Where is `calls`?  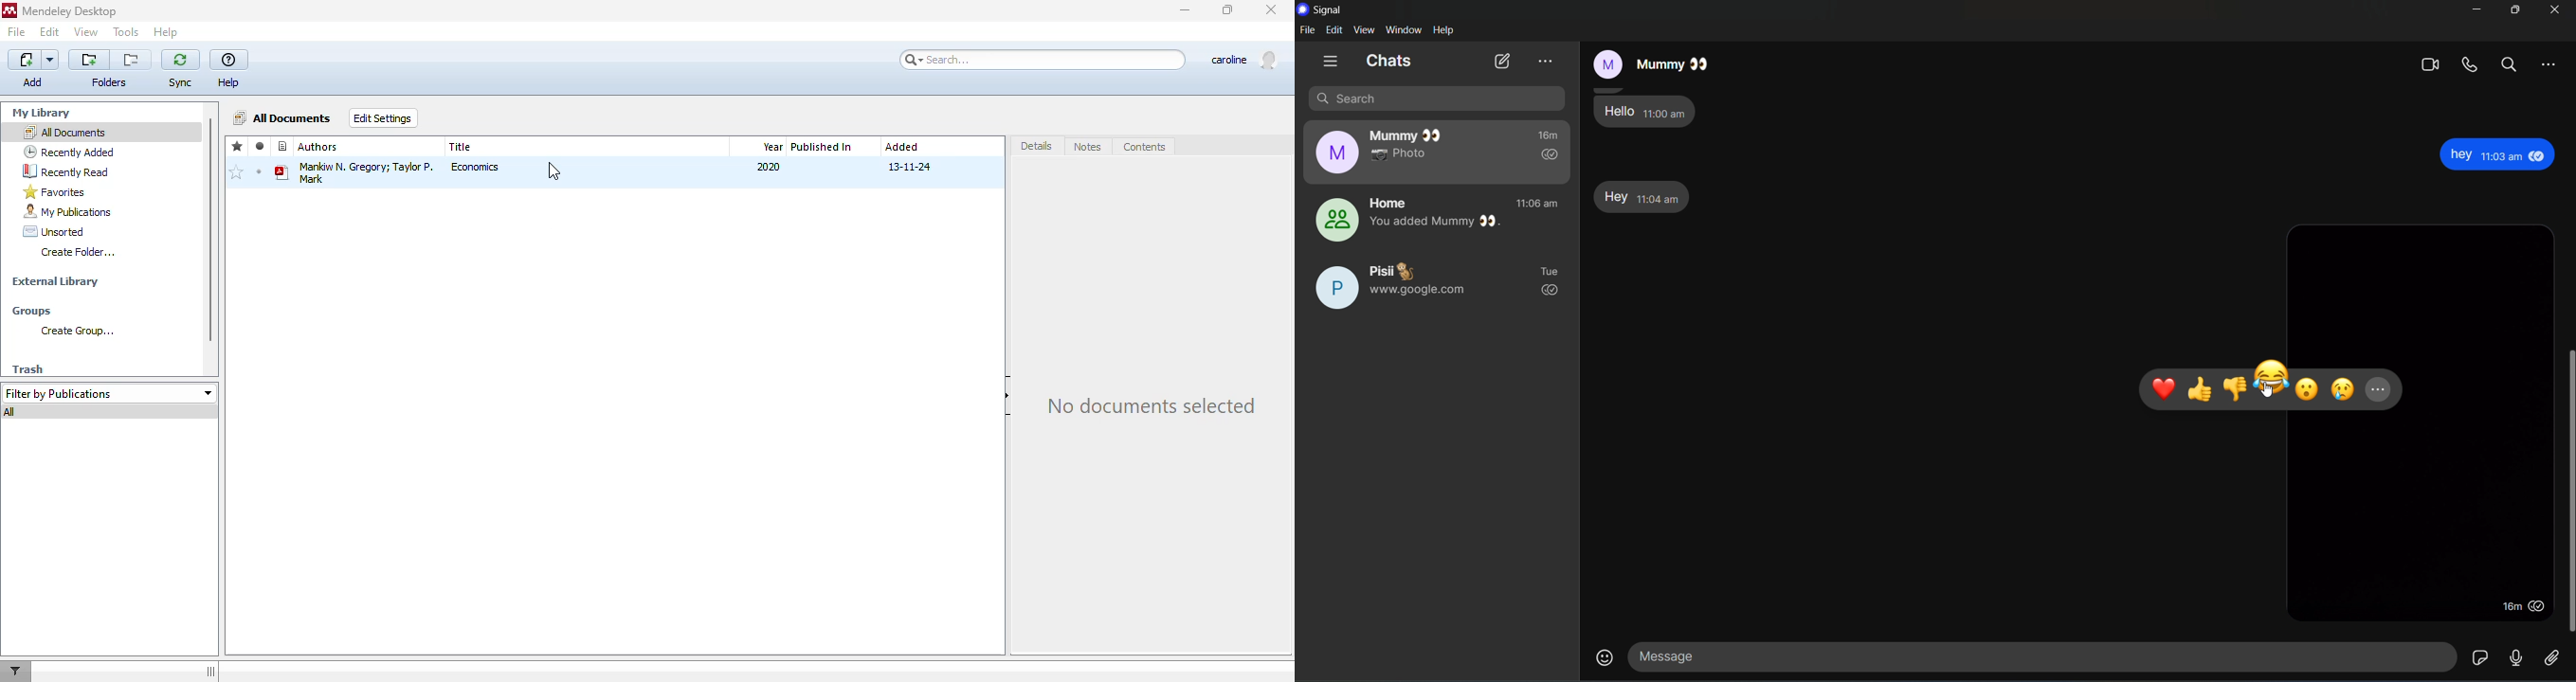 calls is located at coordinates (2468, 64).